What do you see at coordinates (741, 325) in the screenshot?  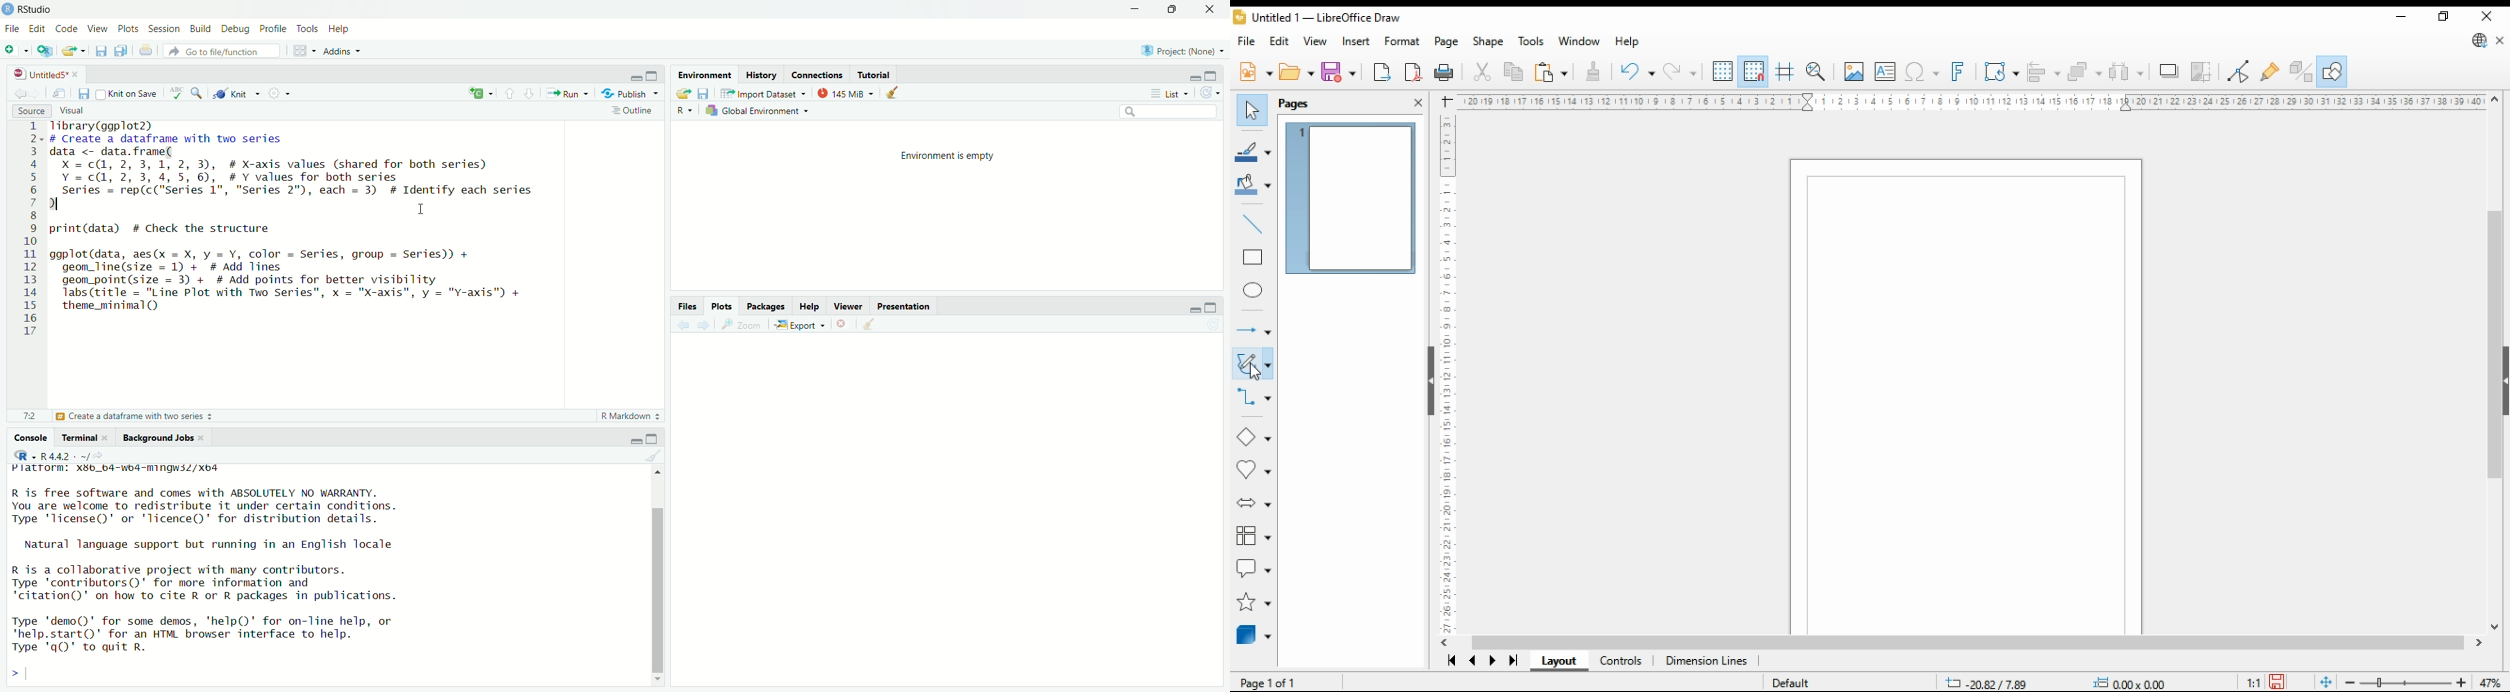 I see `Zoom` at bounding box center [741, 325].